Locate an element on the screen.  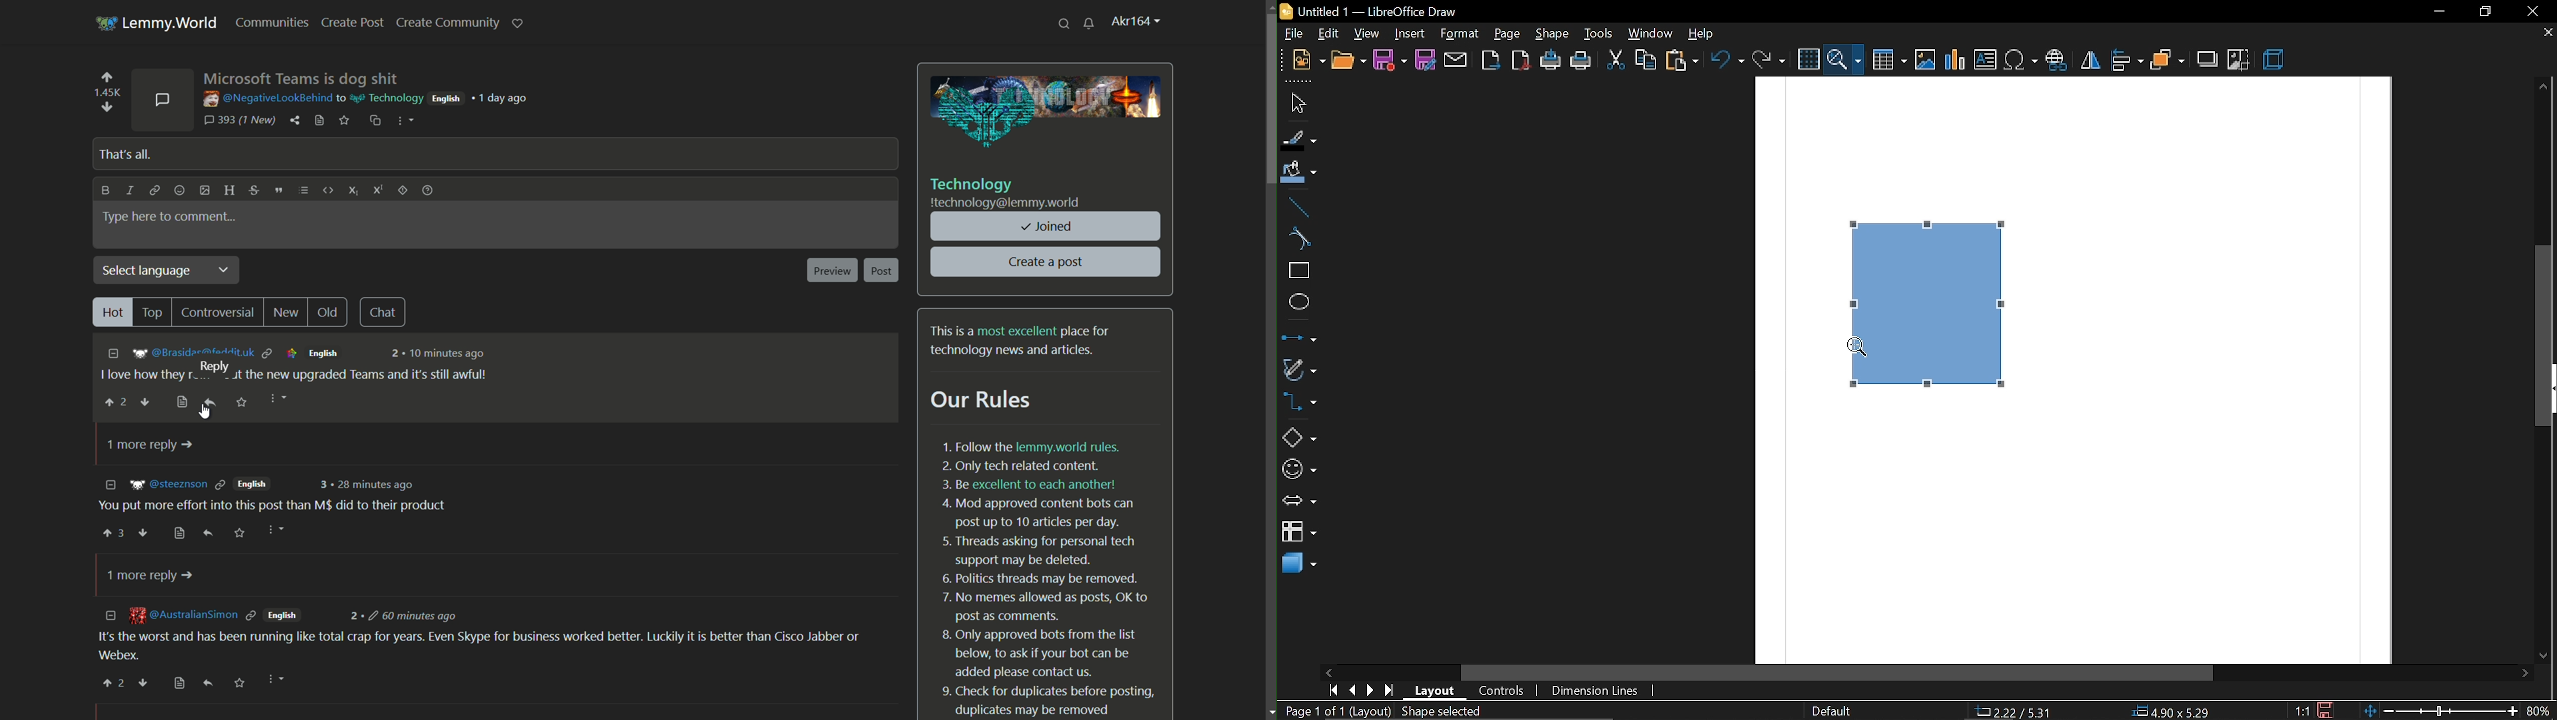
| Untitled 1 — LibreOffice Draw is located at coordinates (1380, 12).